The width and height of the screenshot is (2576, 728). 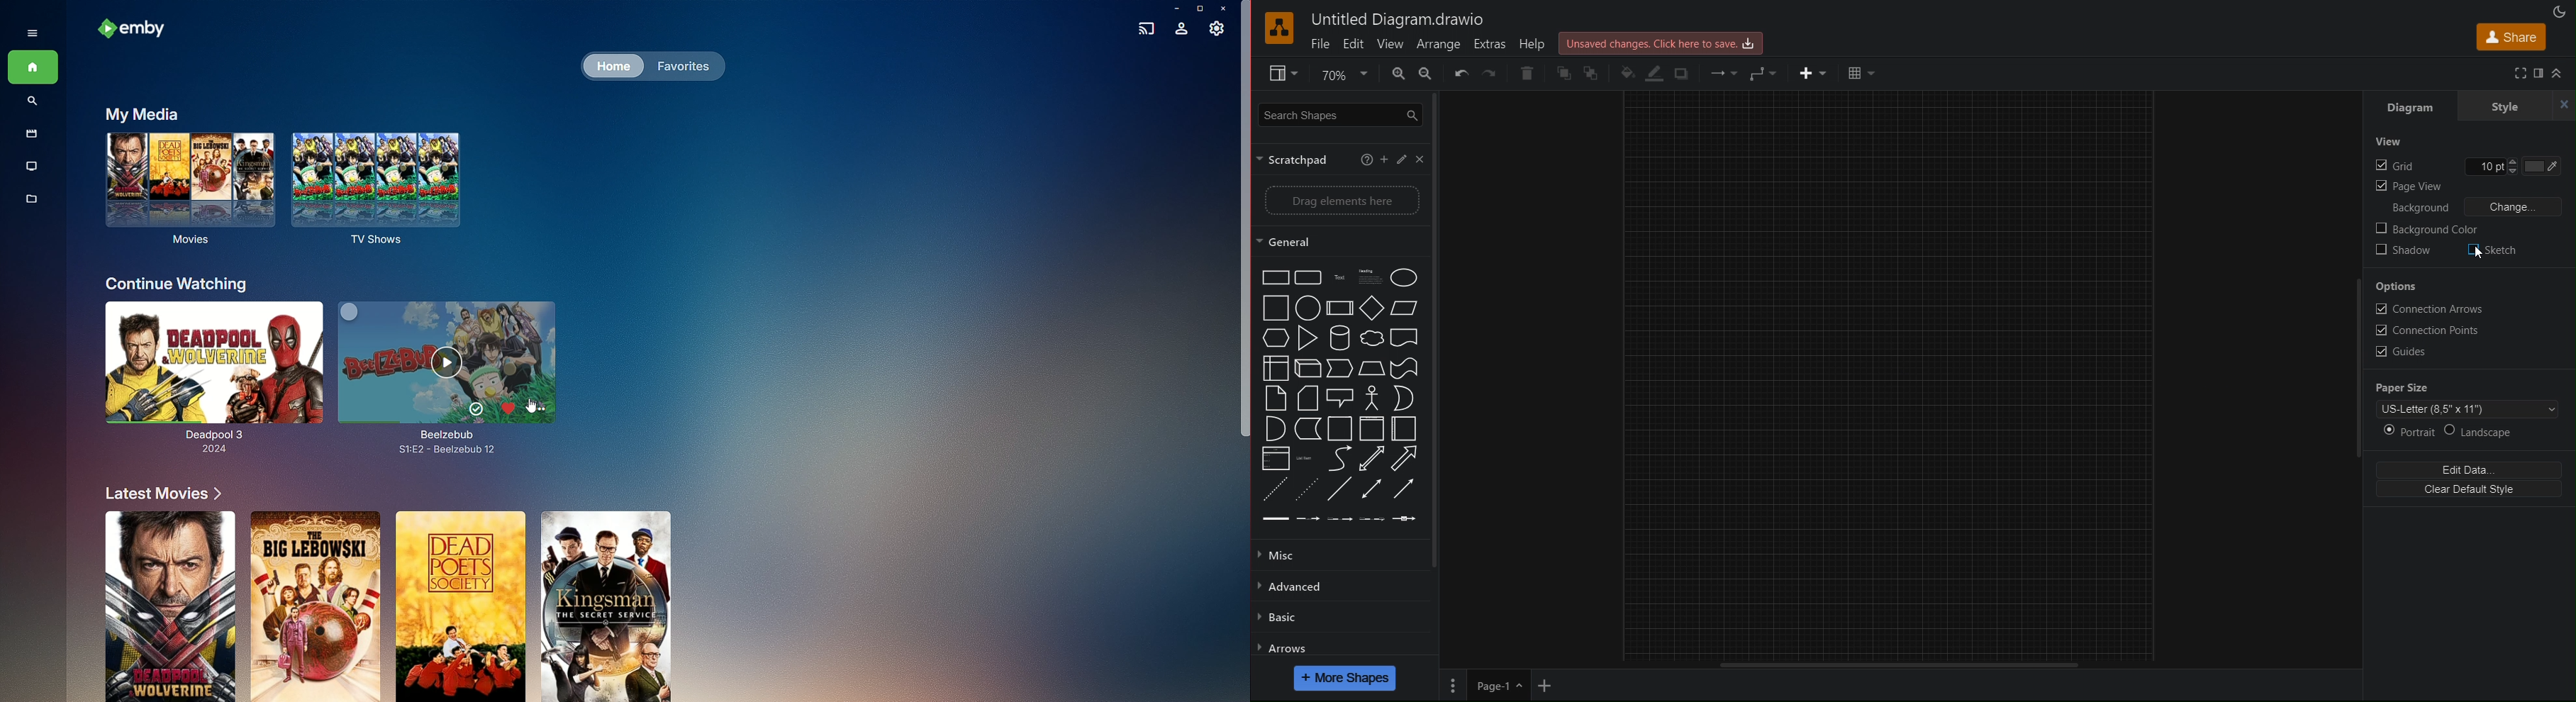 What do you see at coordinates (1405, 308) in the screenshot?
I see `parallelogram` at bounding box center [1405, 308].